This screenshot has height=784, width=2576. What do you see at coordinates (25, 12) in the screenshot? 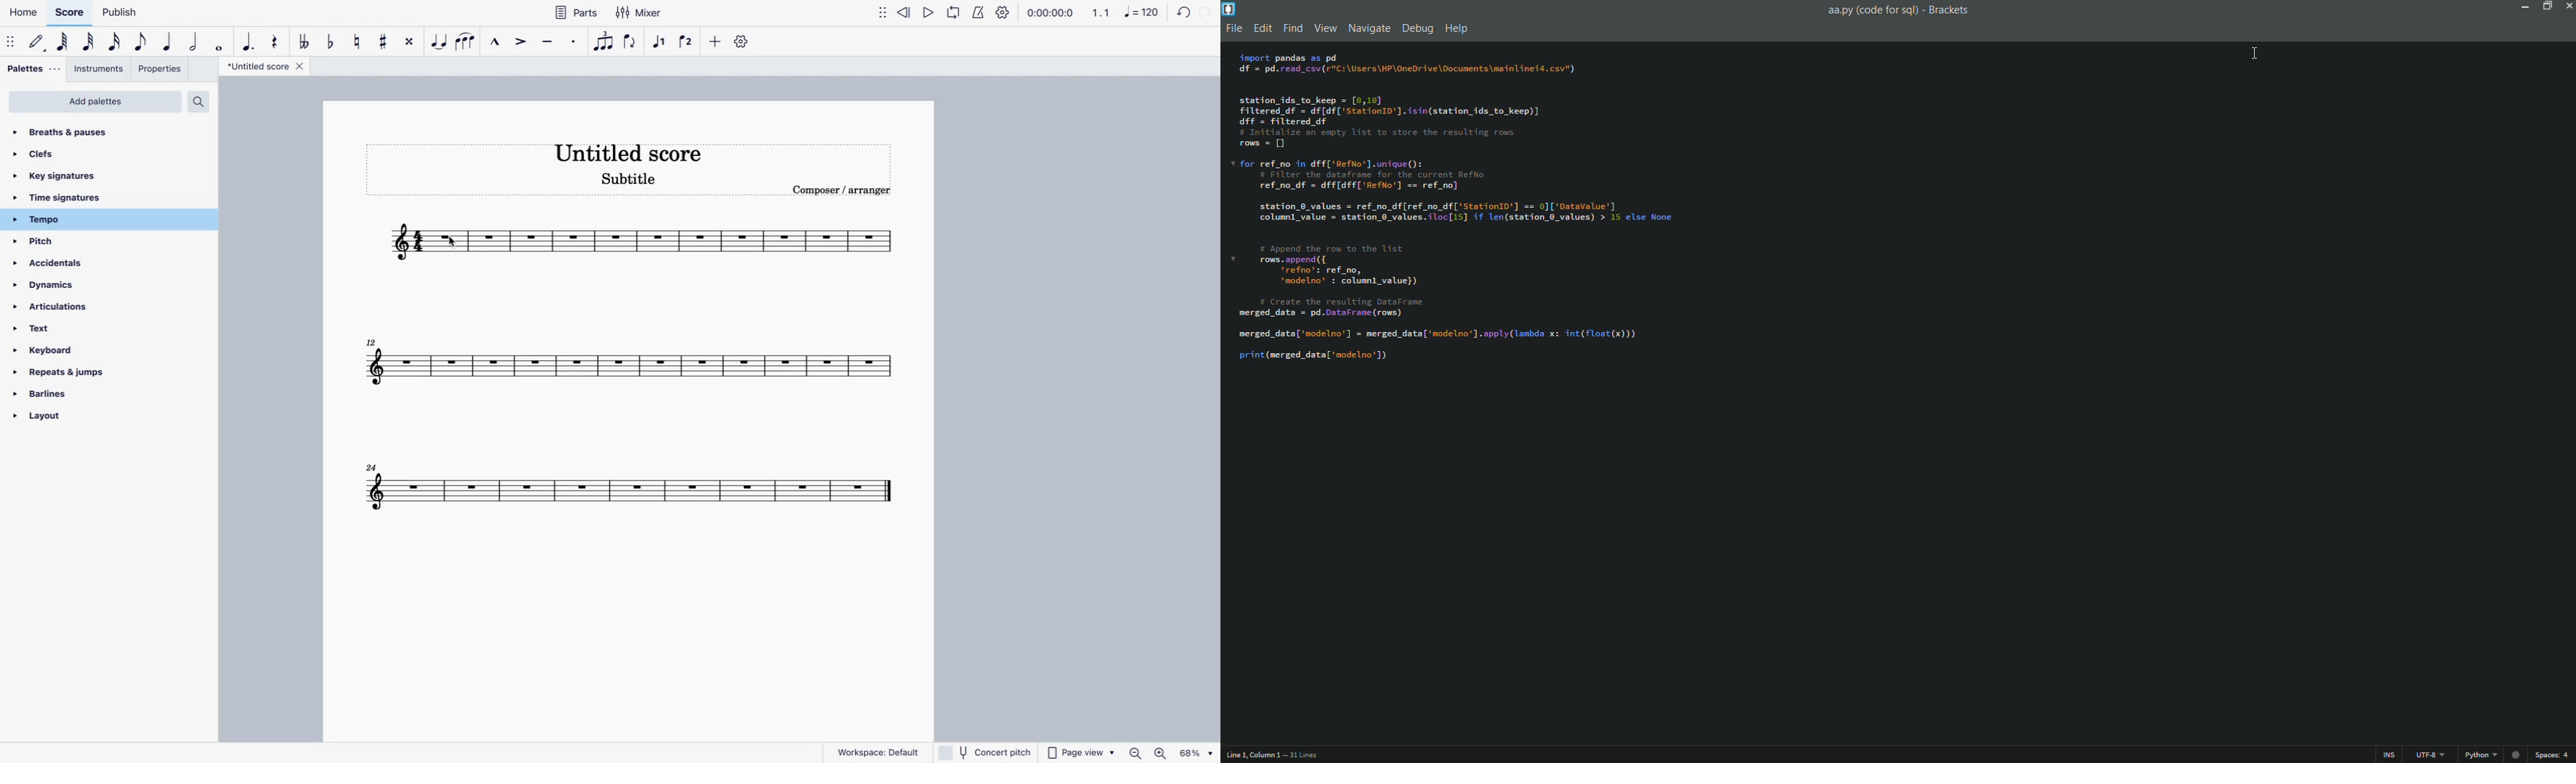
I see `home` at bounding box center [25, 12].